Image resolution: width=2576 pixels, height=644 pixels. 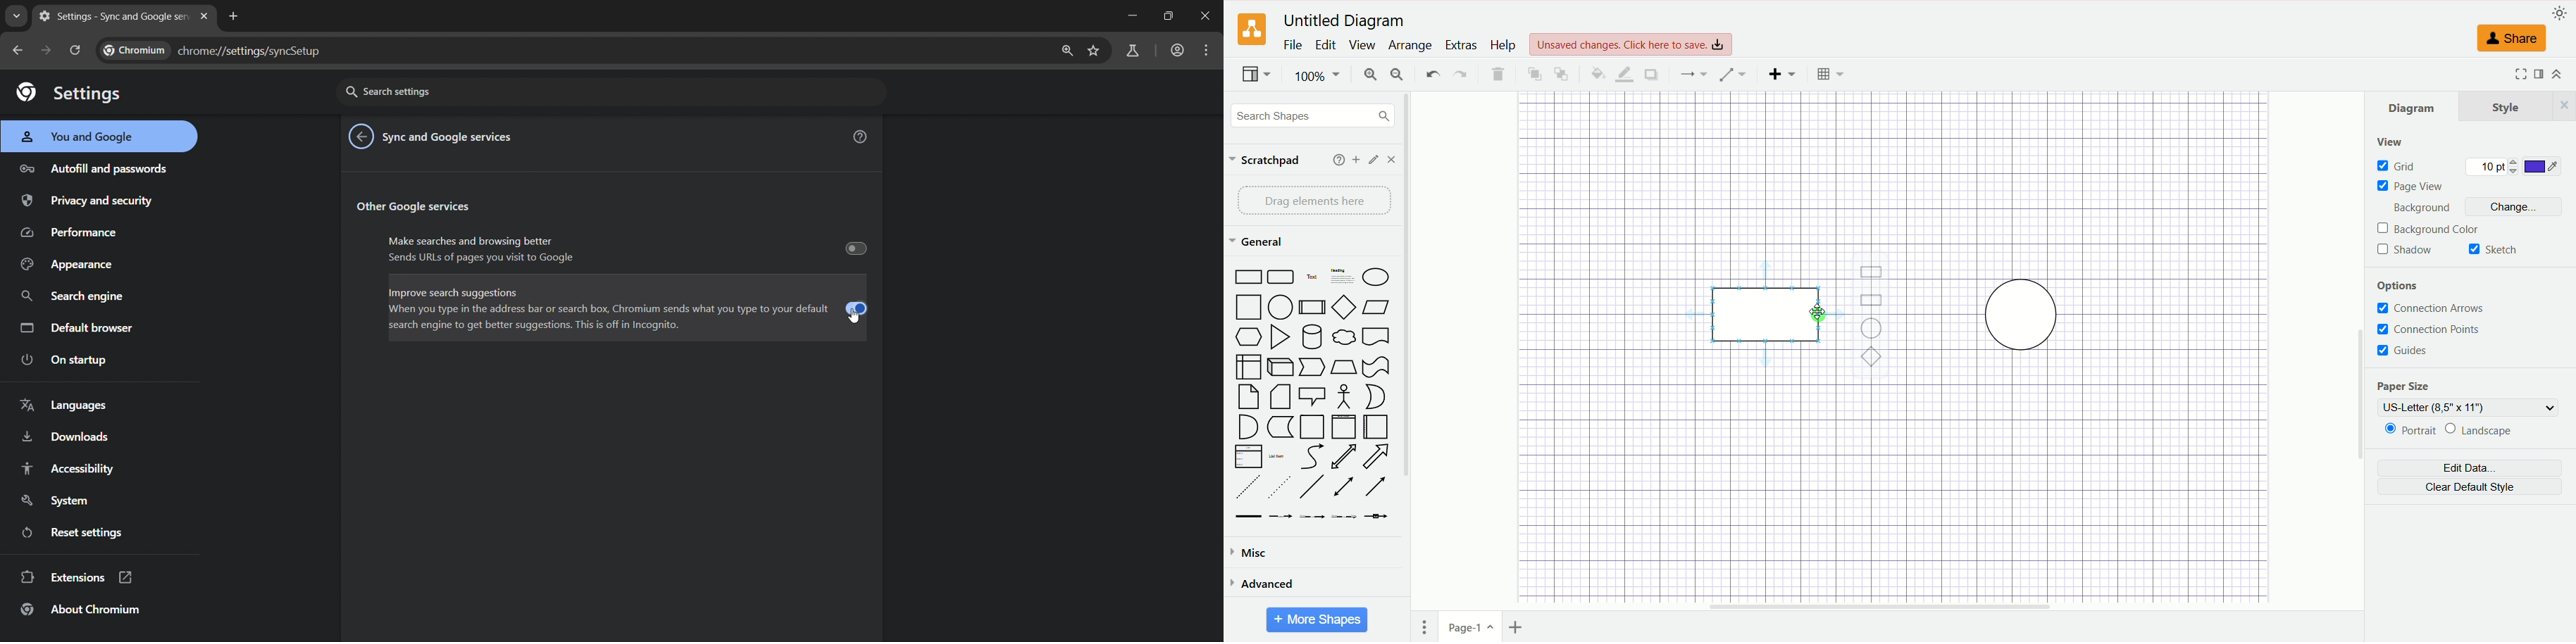 What do you see at coordinates (1282, 277) in the screenshot?
I see `Curved Edge Rectangle` at bounding box center [1282, 277].